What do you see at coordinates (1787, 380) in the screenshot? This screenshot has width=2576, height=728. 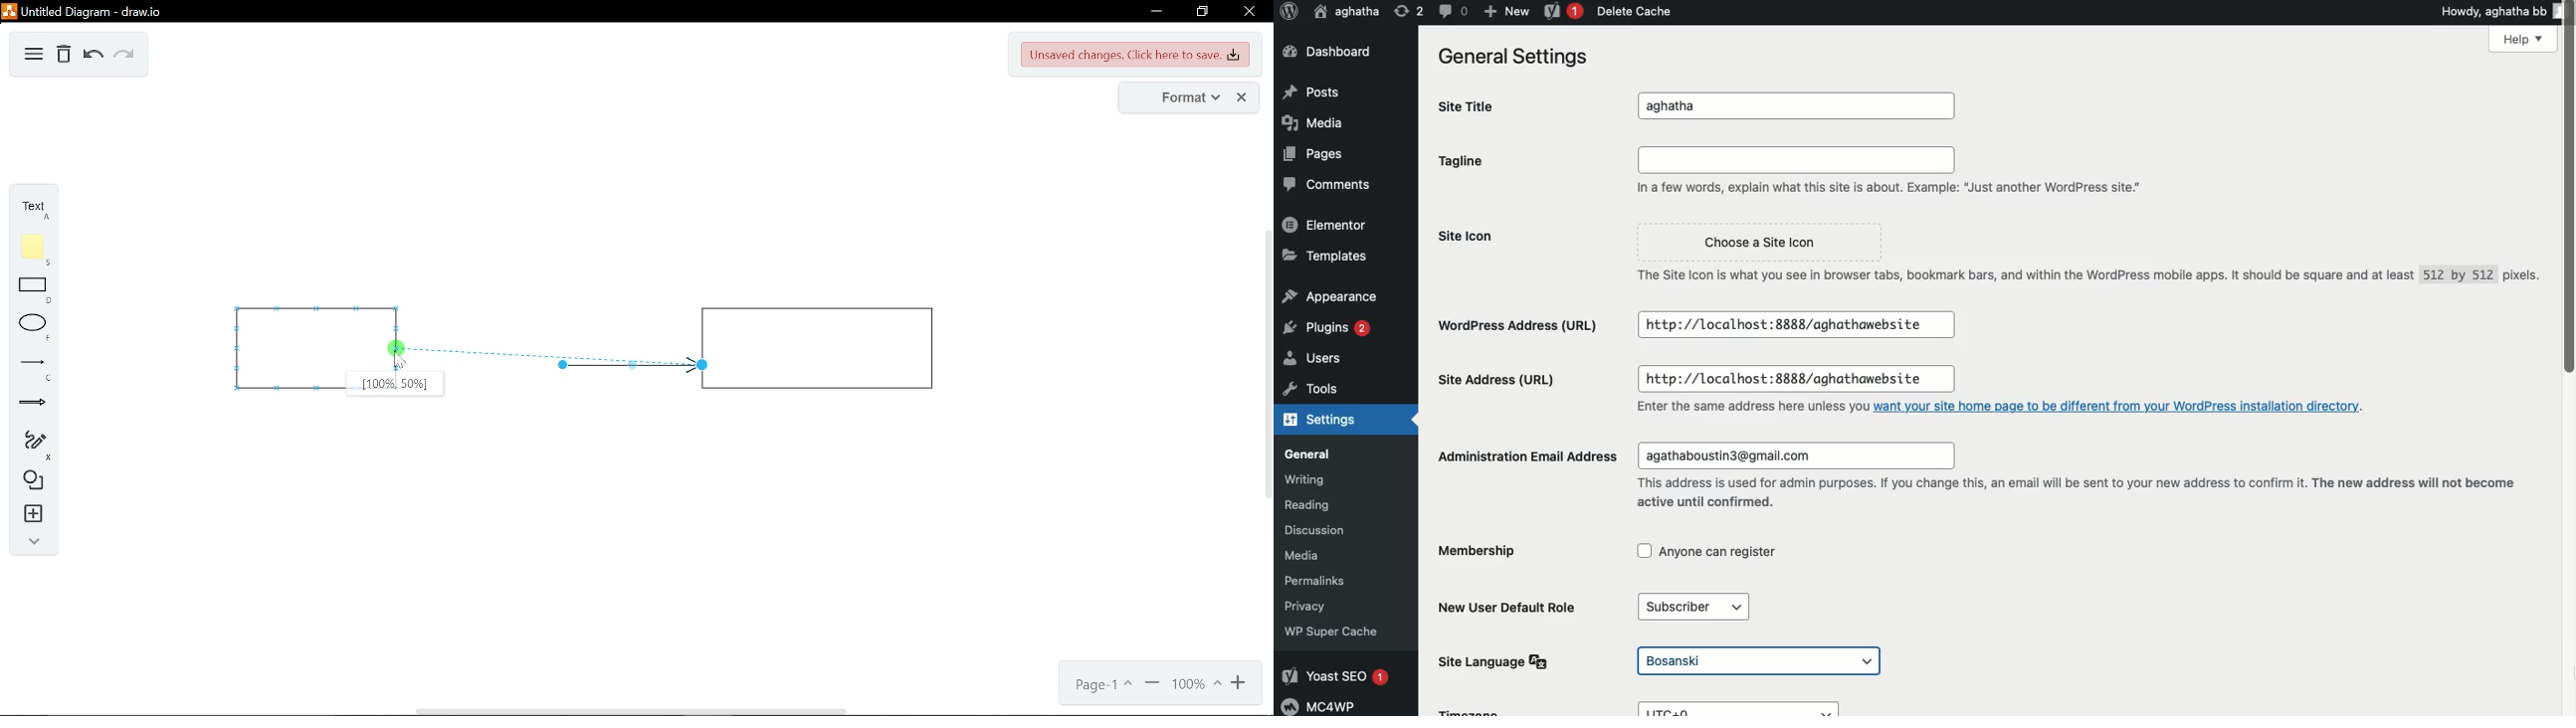 I see `http://localhost:8888/aghathawebsite` at bounding box center [1787, 380].